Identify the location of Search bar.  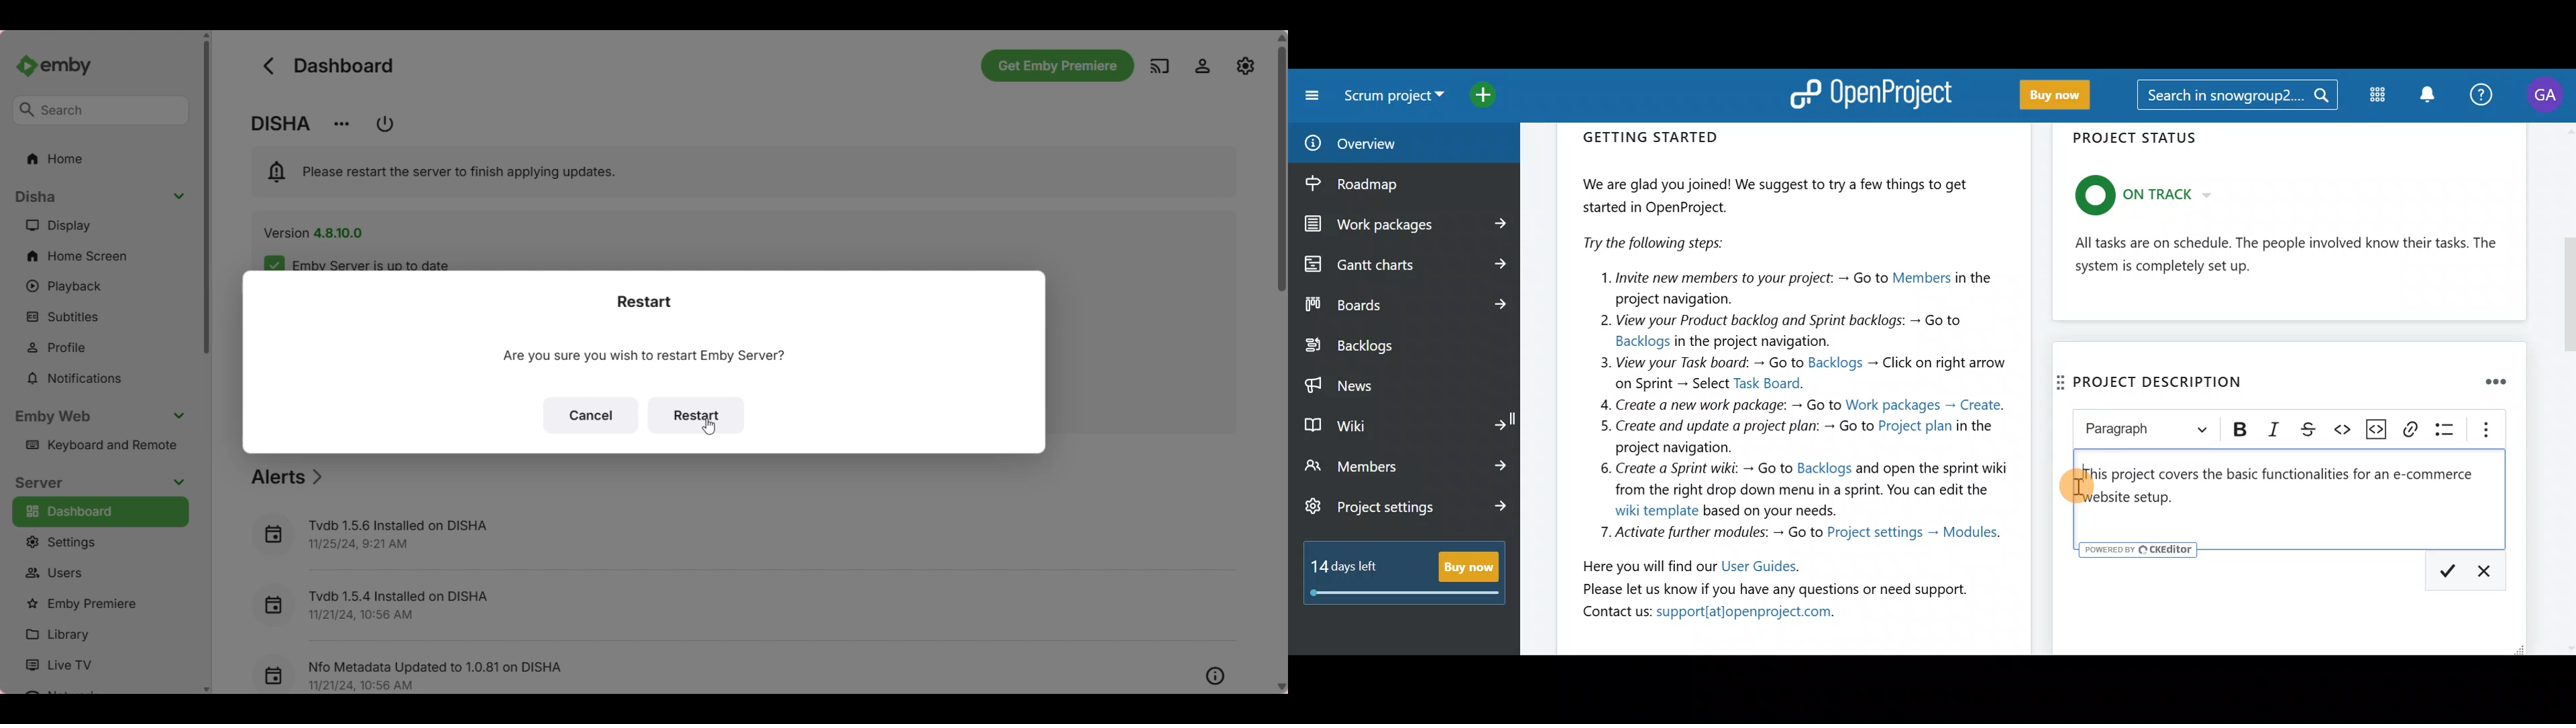
(2237, 97).